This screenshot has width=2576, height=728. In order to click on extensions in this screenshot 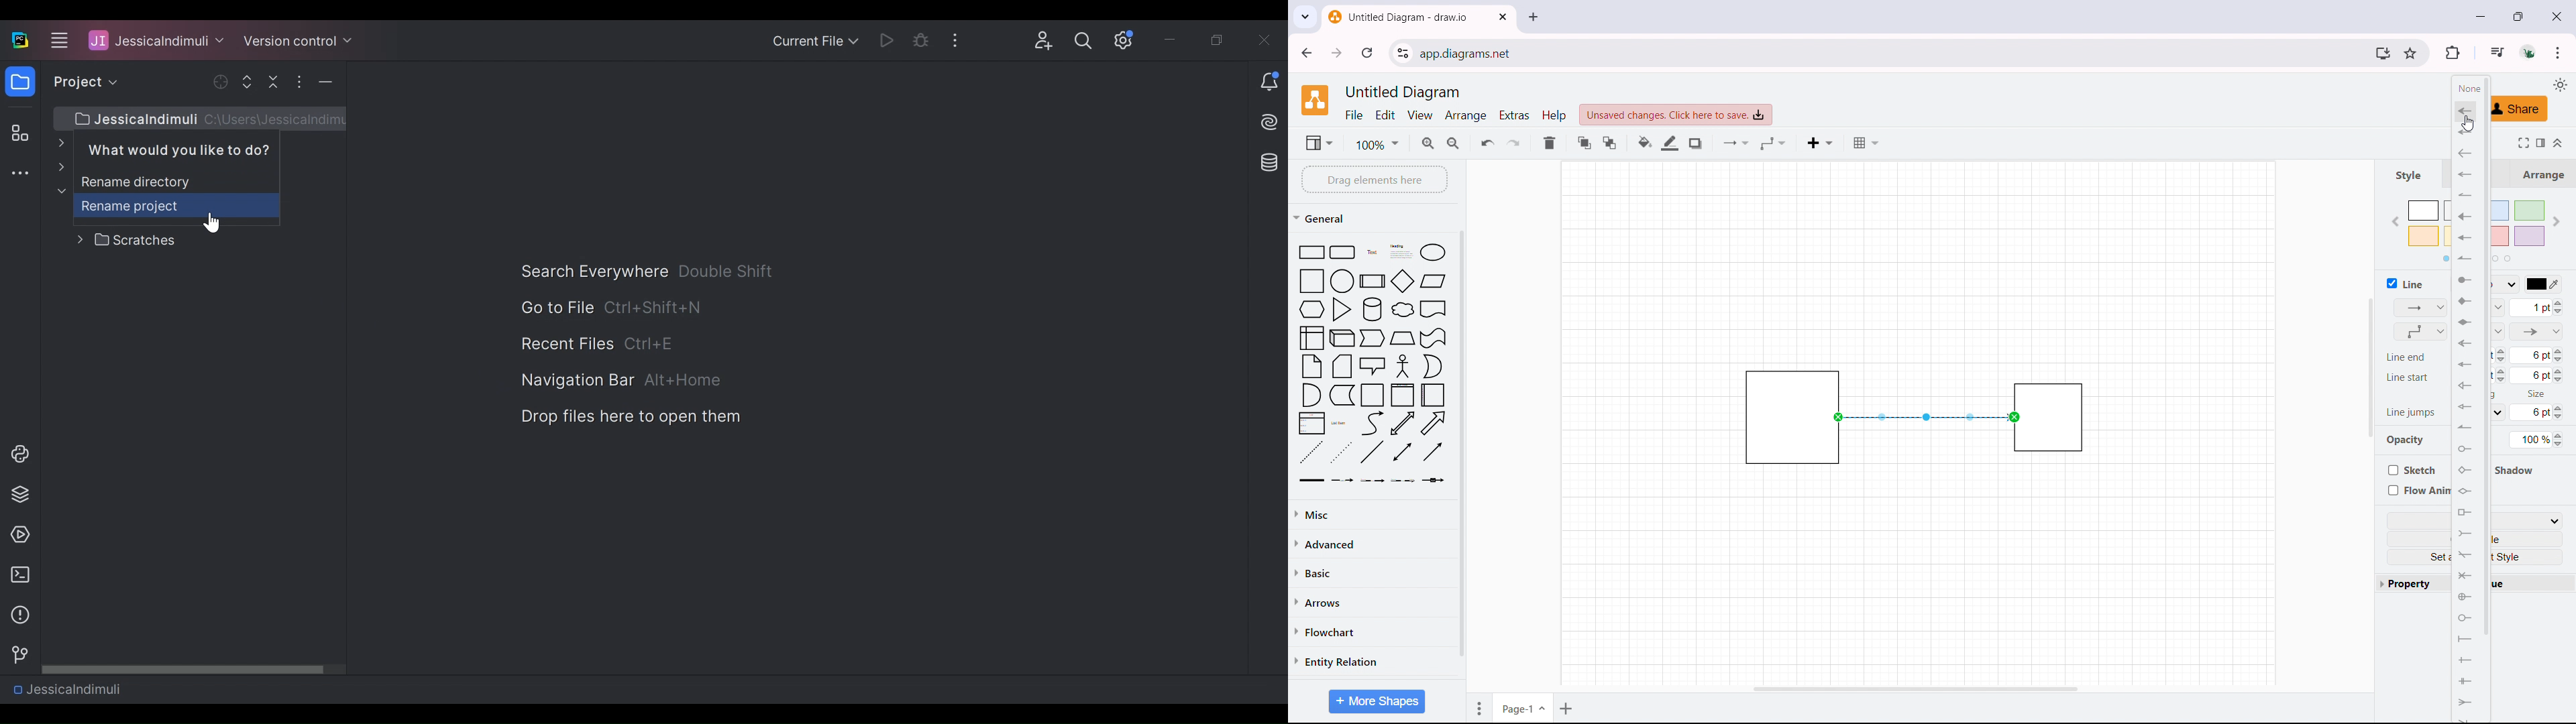, I will do `click(2453, 52)`.